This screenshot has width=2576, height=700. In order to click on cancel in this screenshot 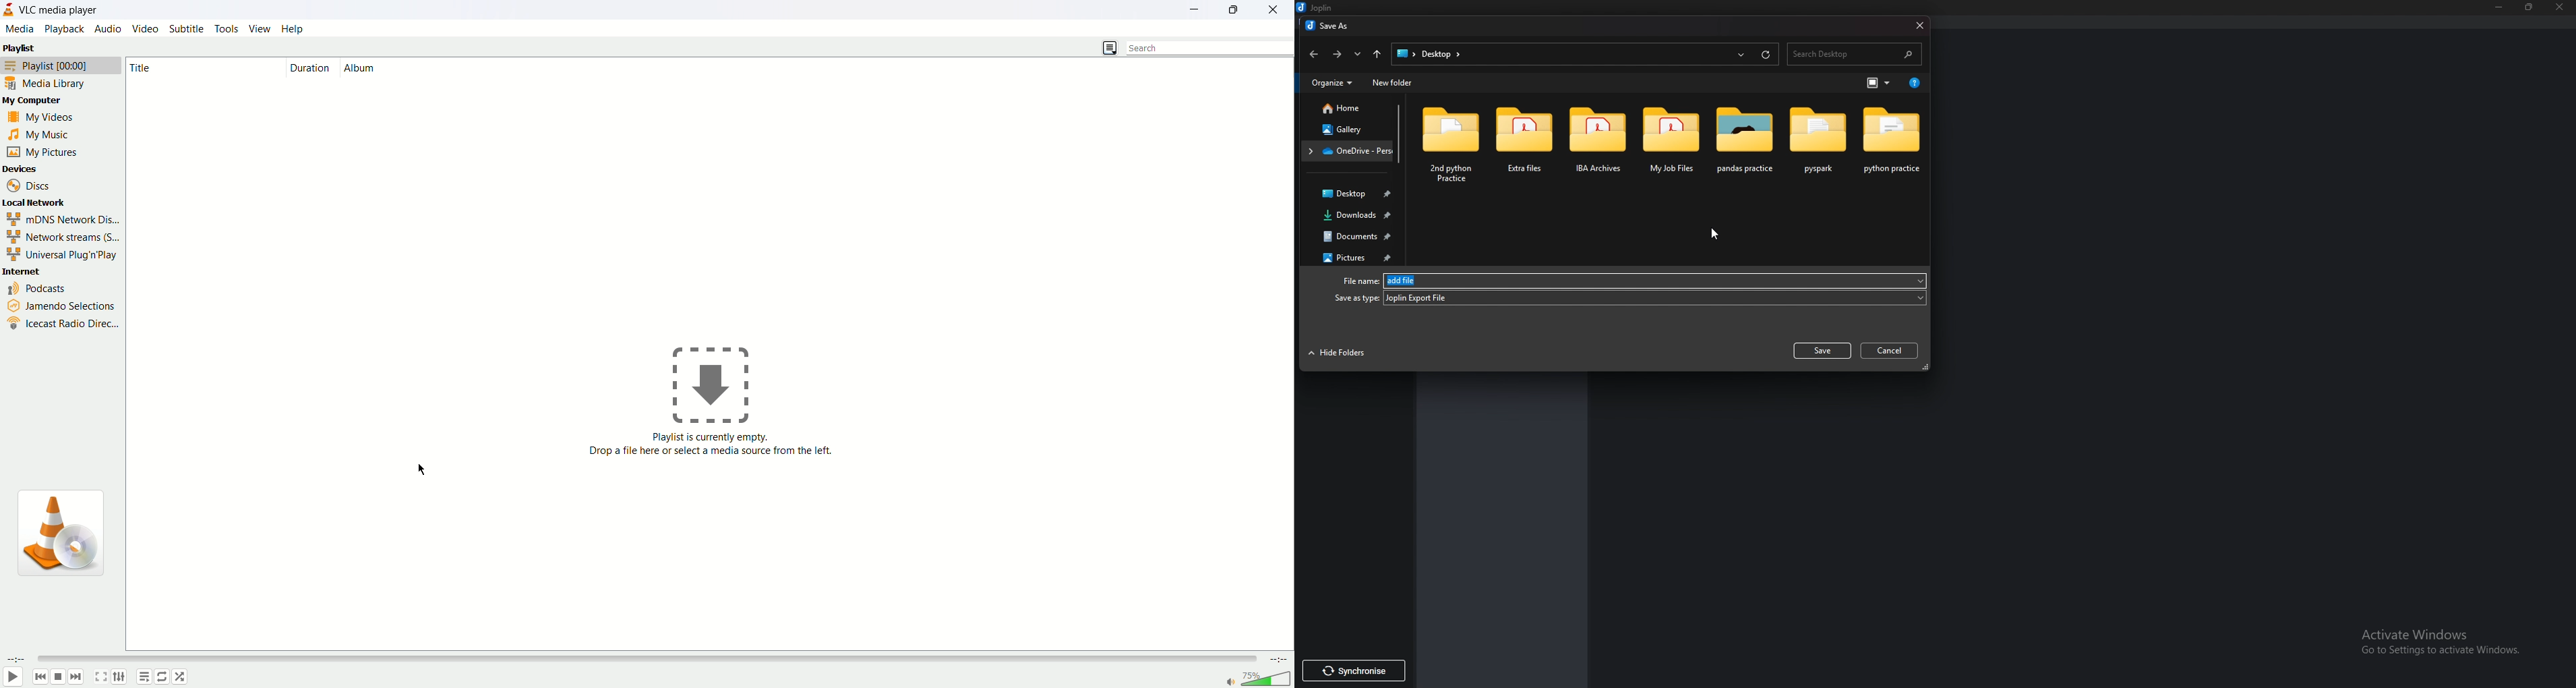, I will do `click(1889, 350)`.